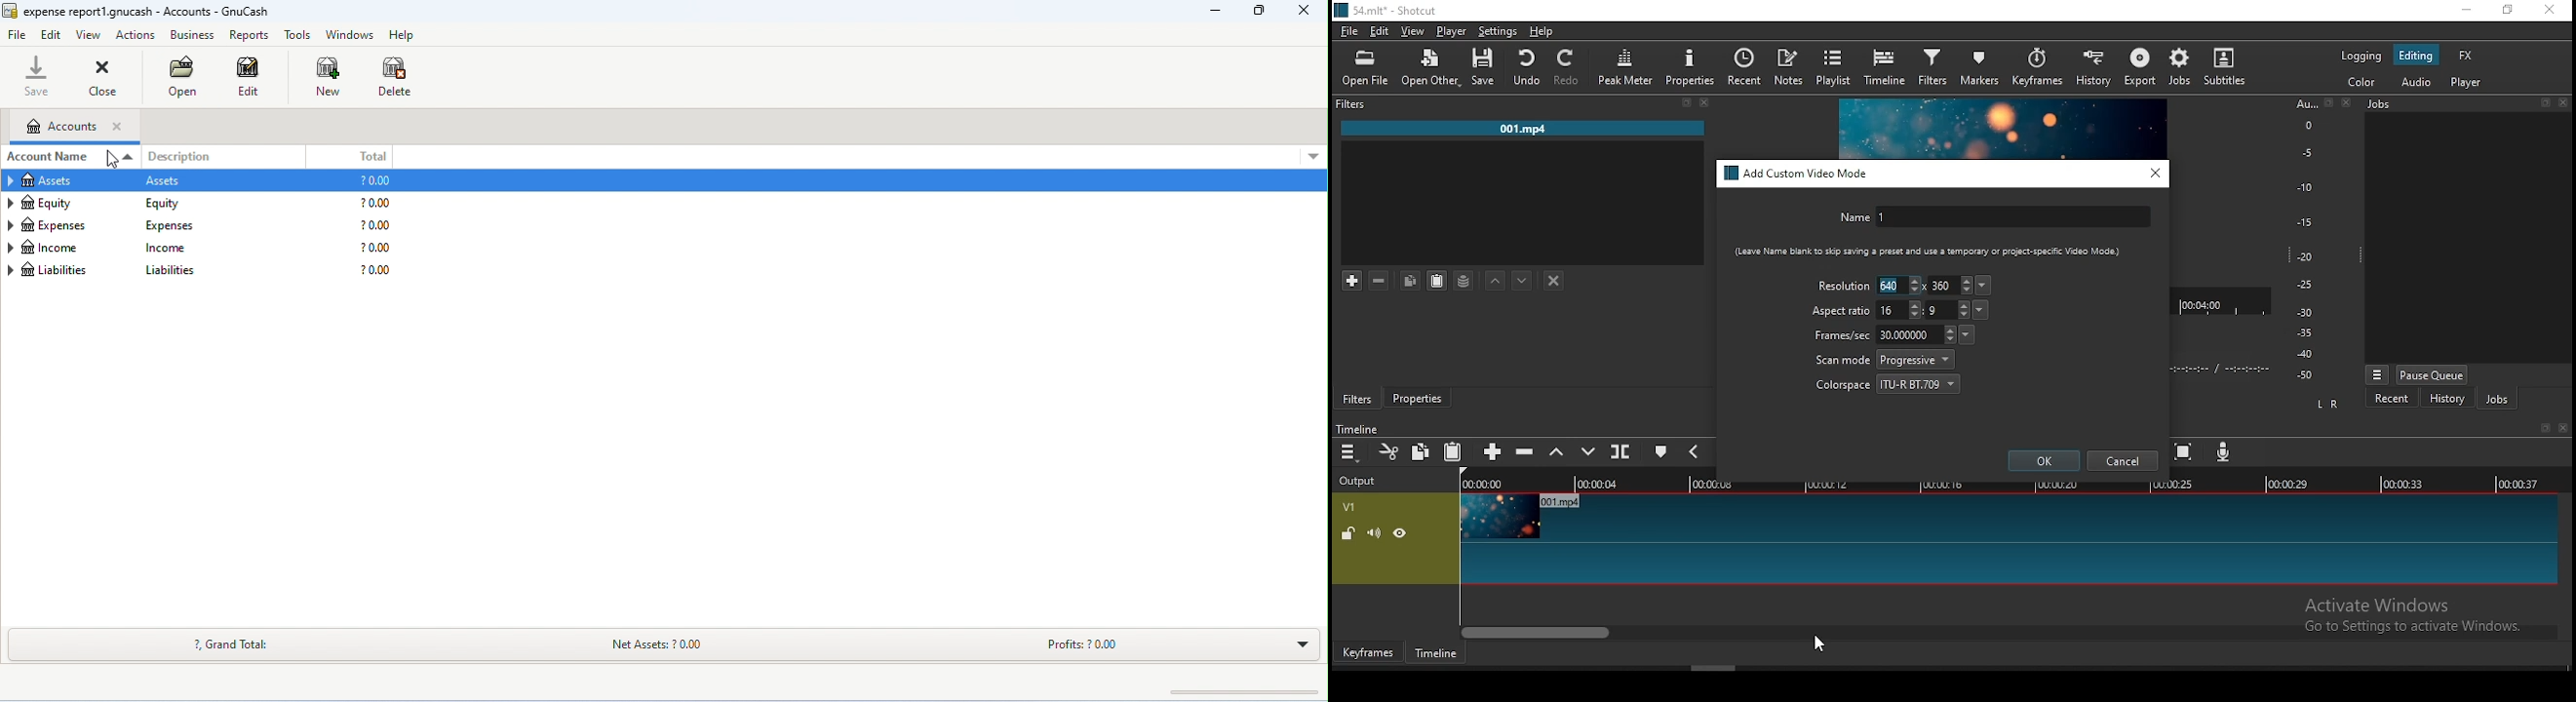 This screenshot has width=2576, height=728. What do you see at coordinates (2305, 151) in the screenshot?
I see `-5` at bounding box center [2305, 151].